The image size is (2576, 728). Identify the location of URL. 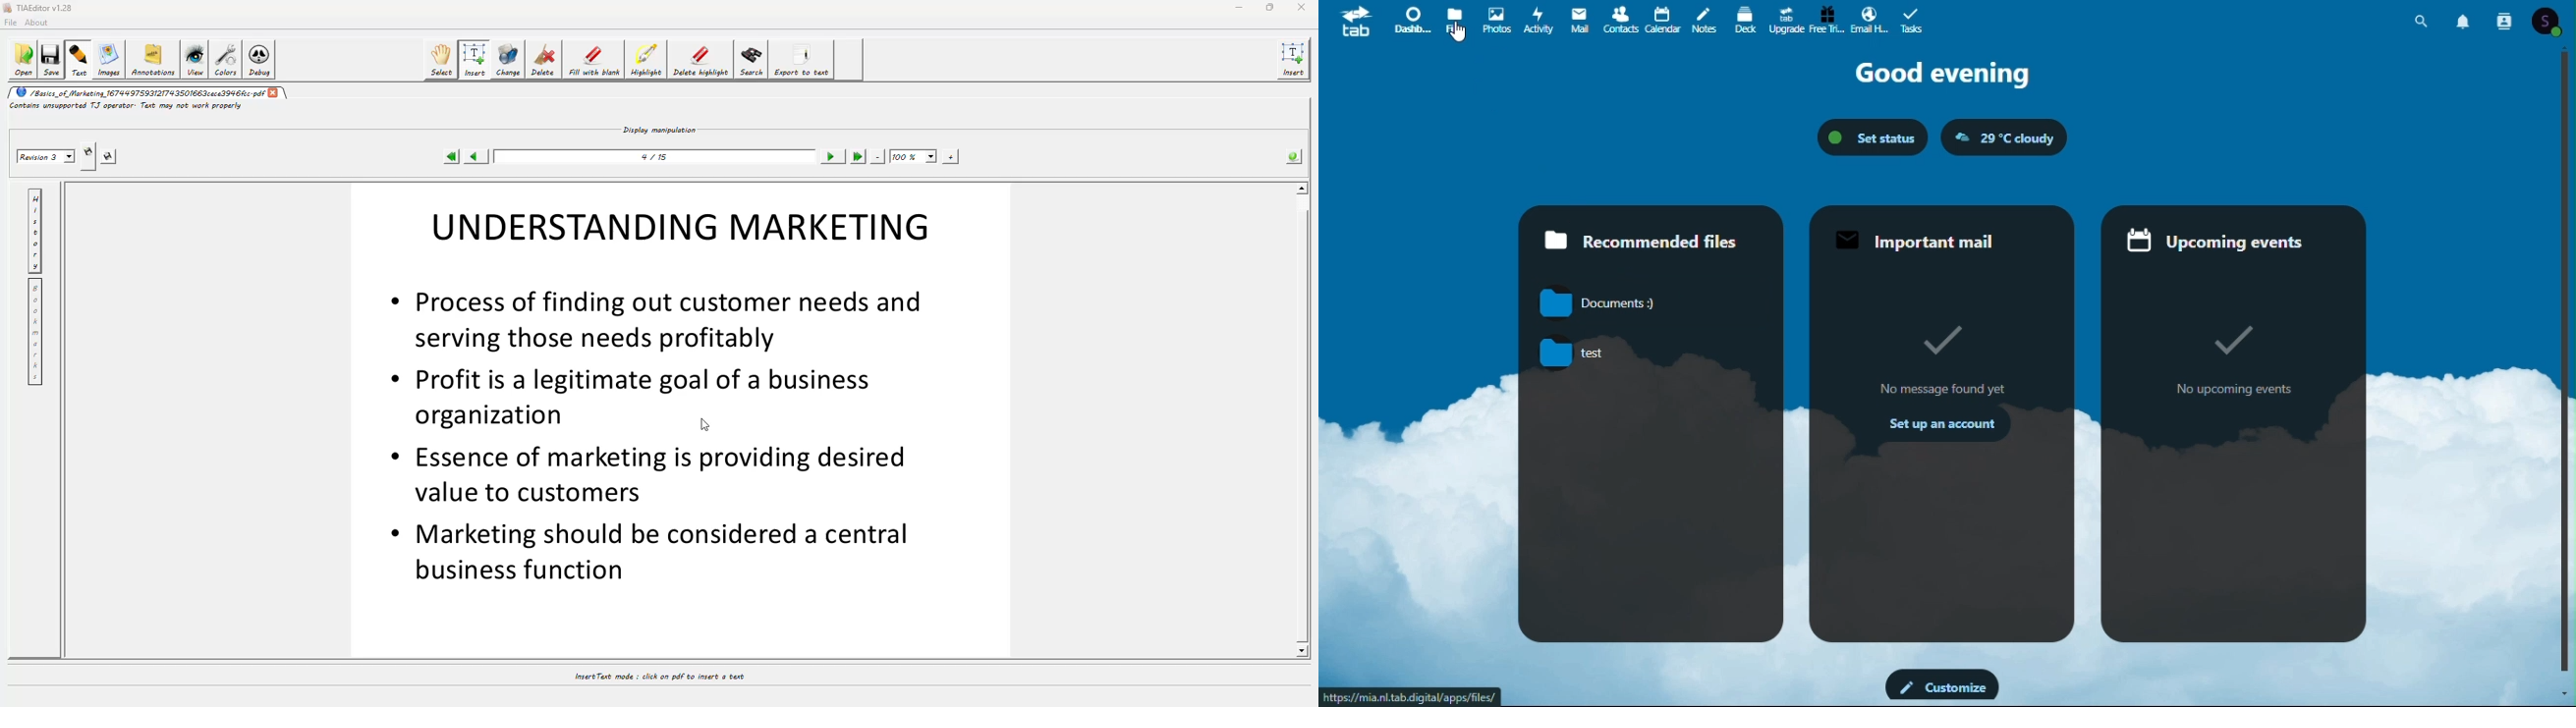
(1414, 695).